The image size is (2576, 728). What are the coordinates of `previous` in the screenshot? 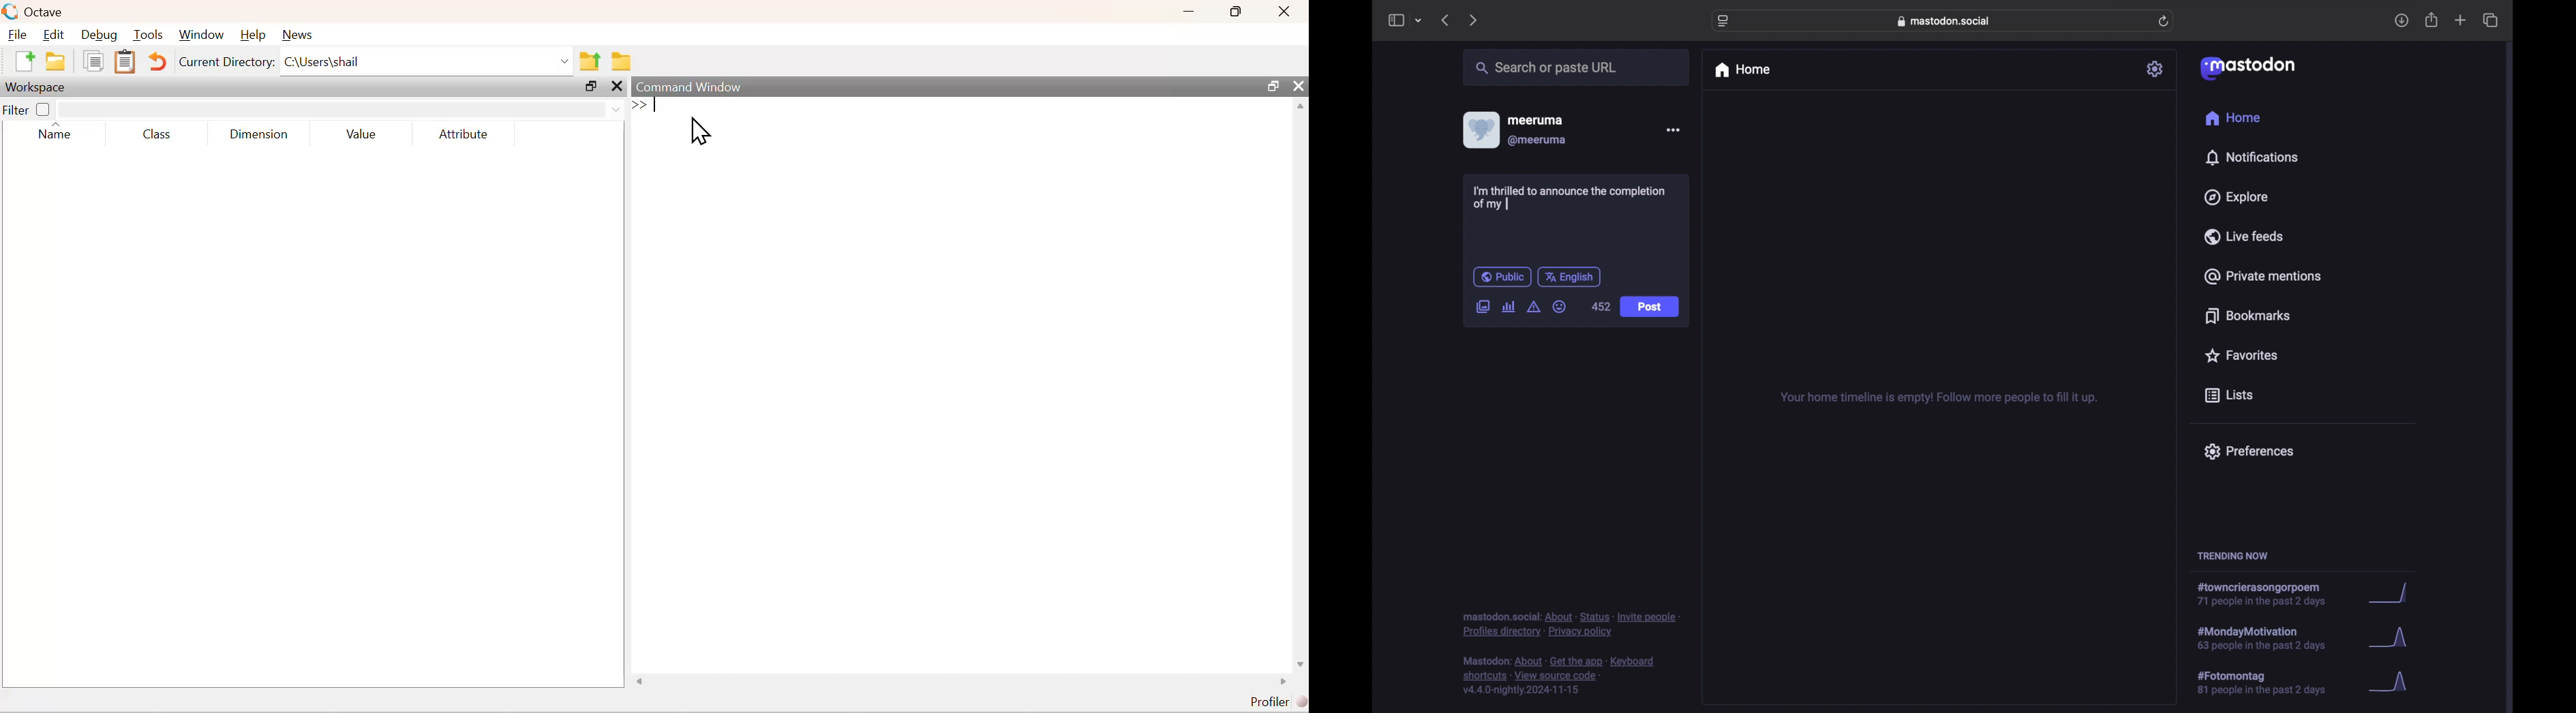 It's located at (1445, 20).